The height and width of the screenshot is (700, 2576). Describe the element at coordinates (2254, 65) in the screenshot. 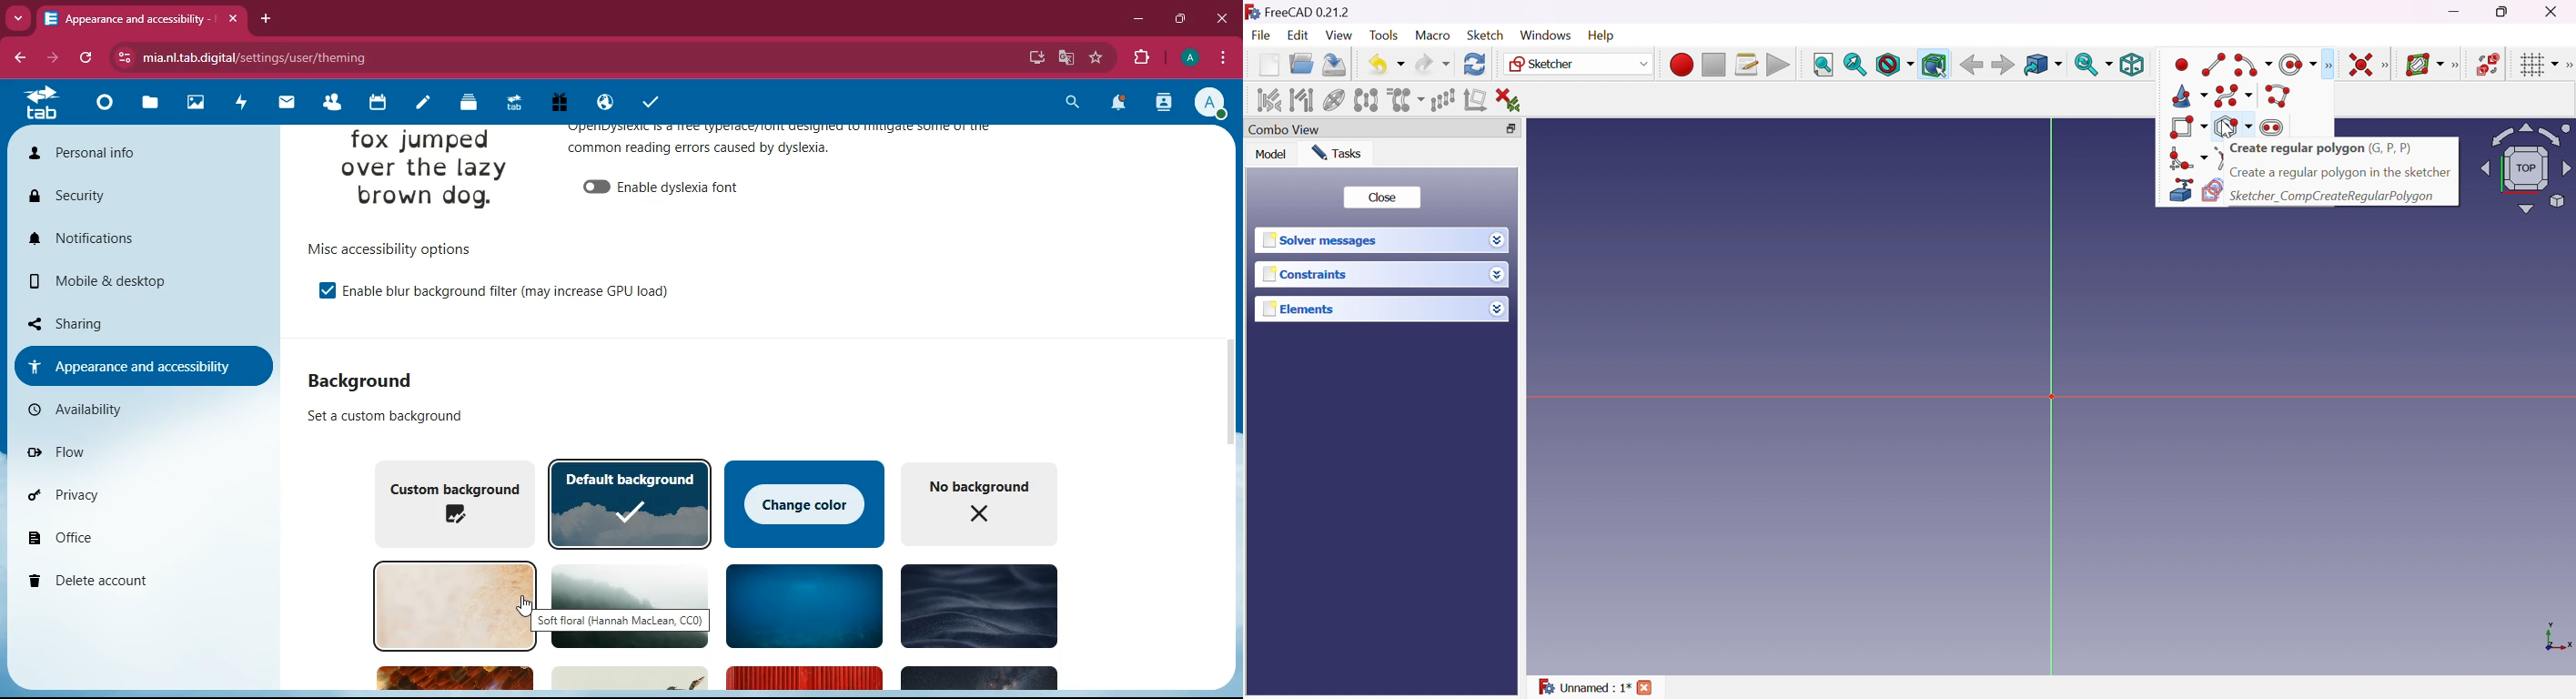

I see `Create arc` at that location.